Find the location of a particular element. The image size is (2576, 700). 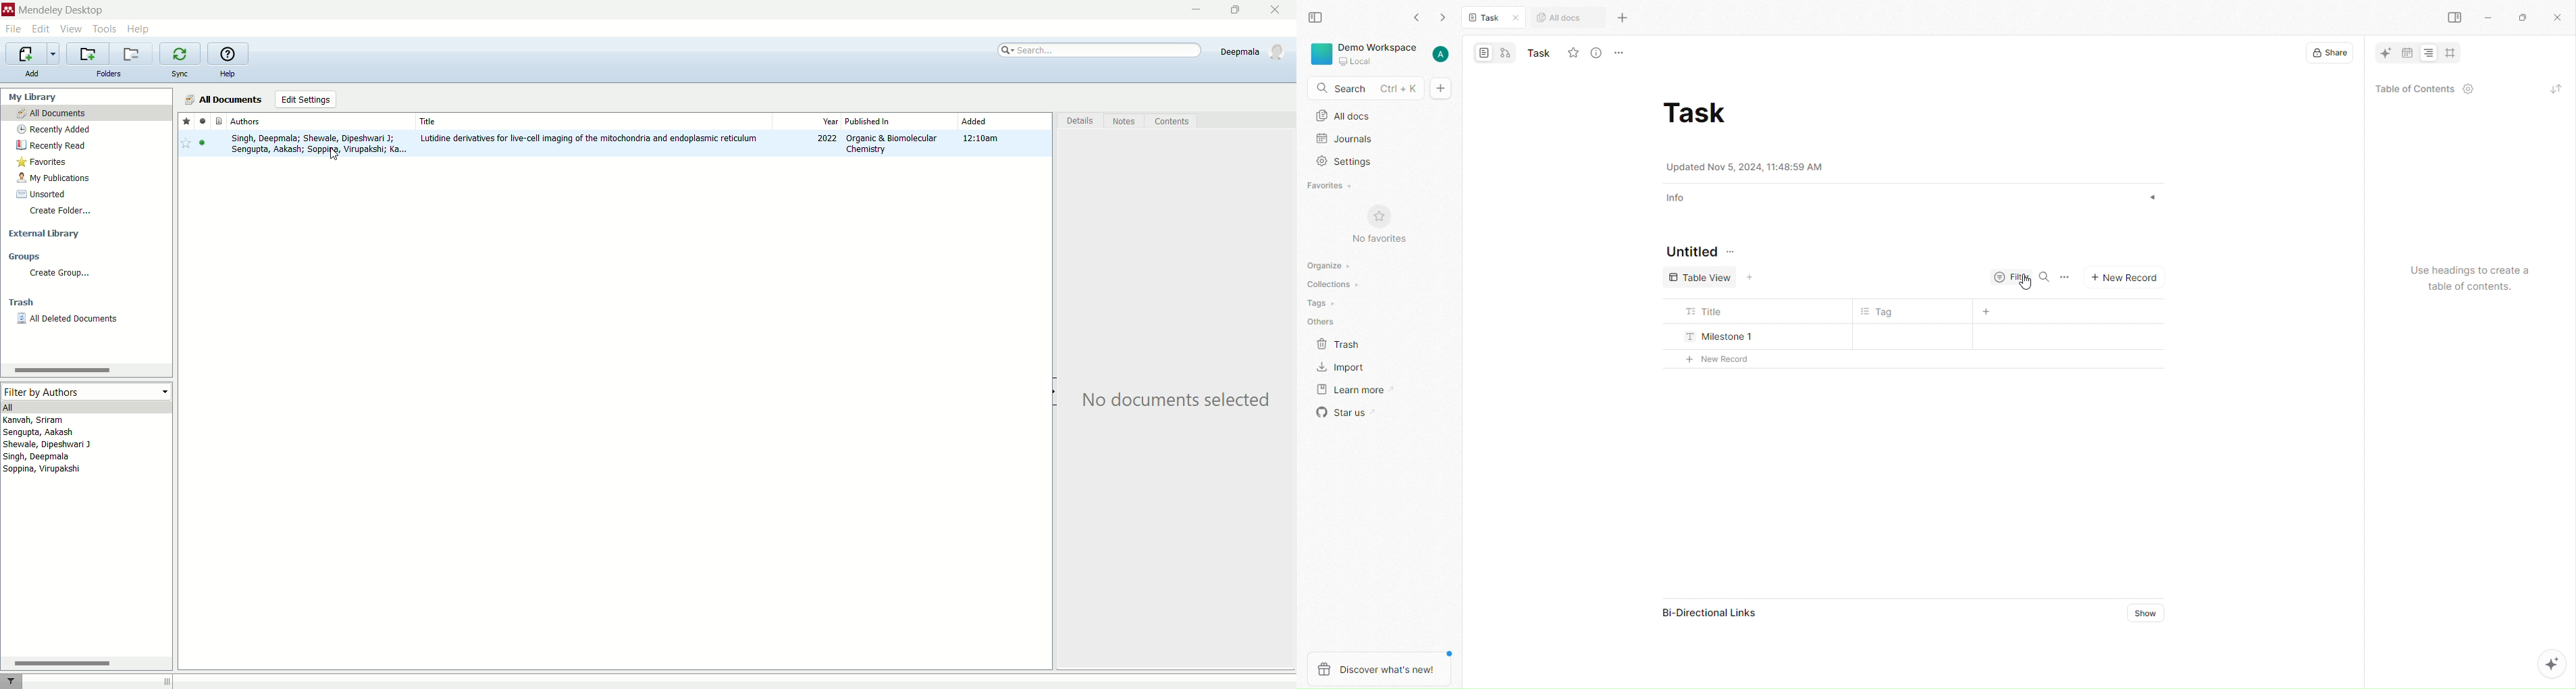

Workspace, local is located at coordinates (1366, 54).